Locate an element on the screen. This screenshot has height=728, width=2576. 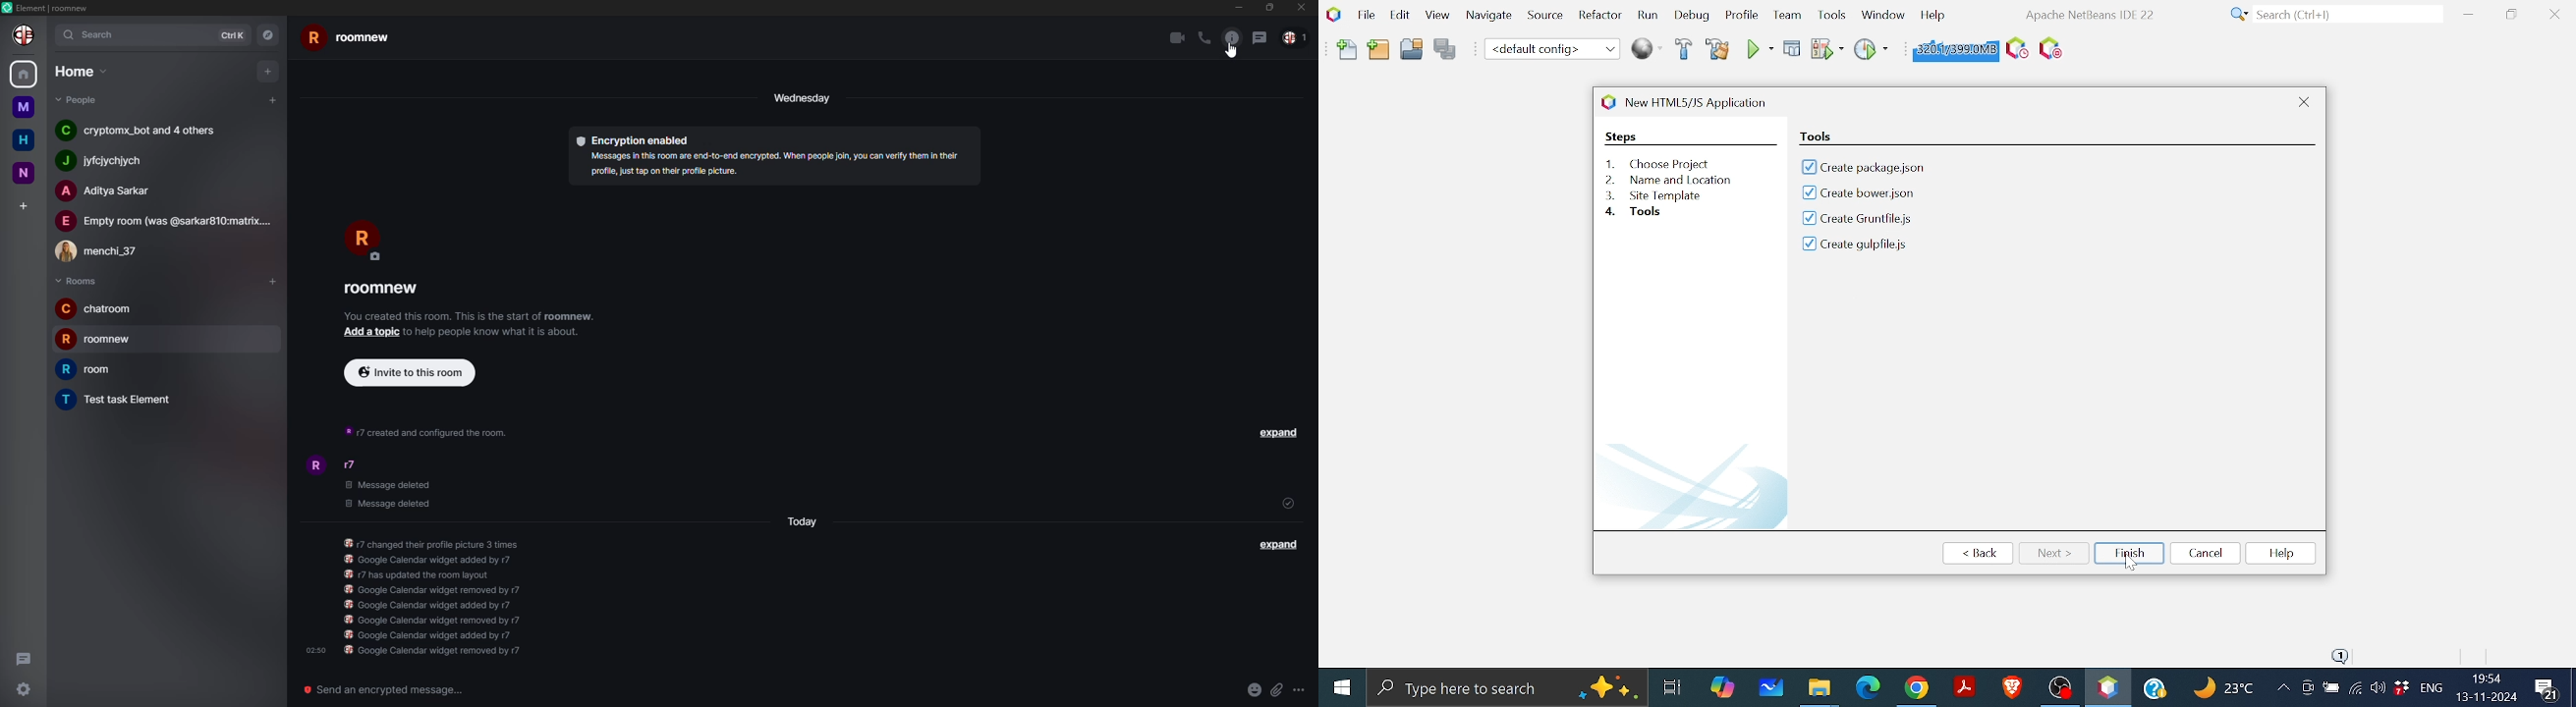
more is located at coordinates (1297, 689).